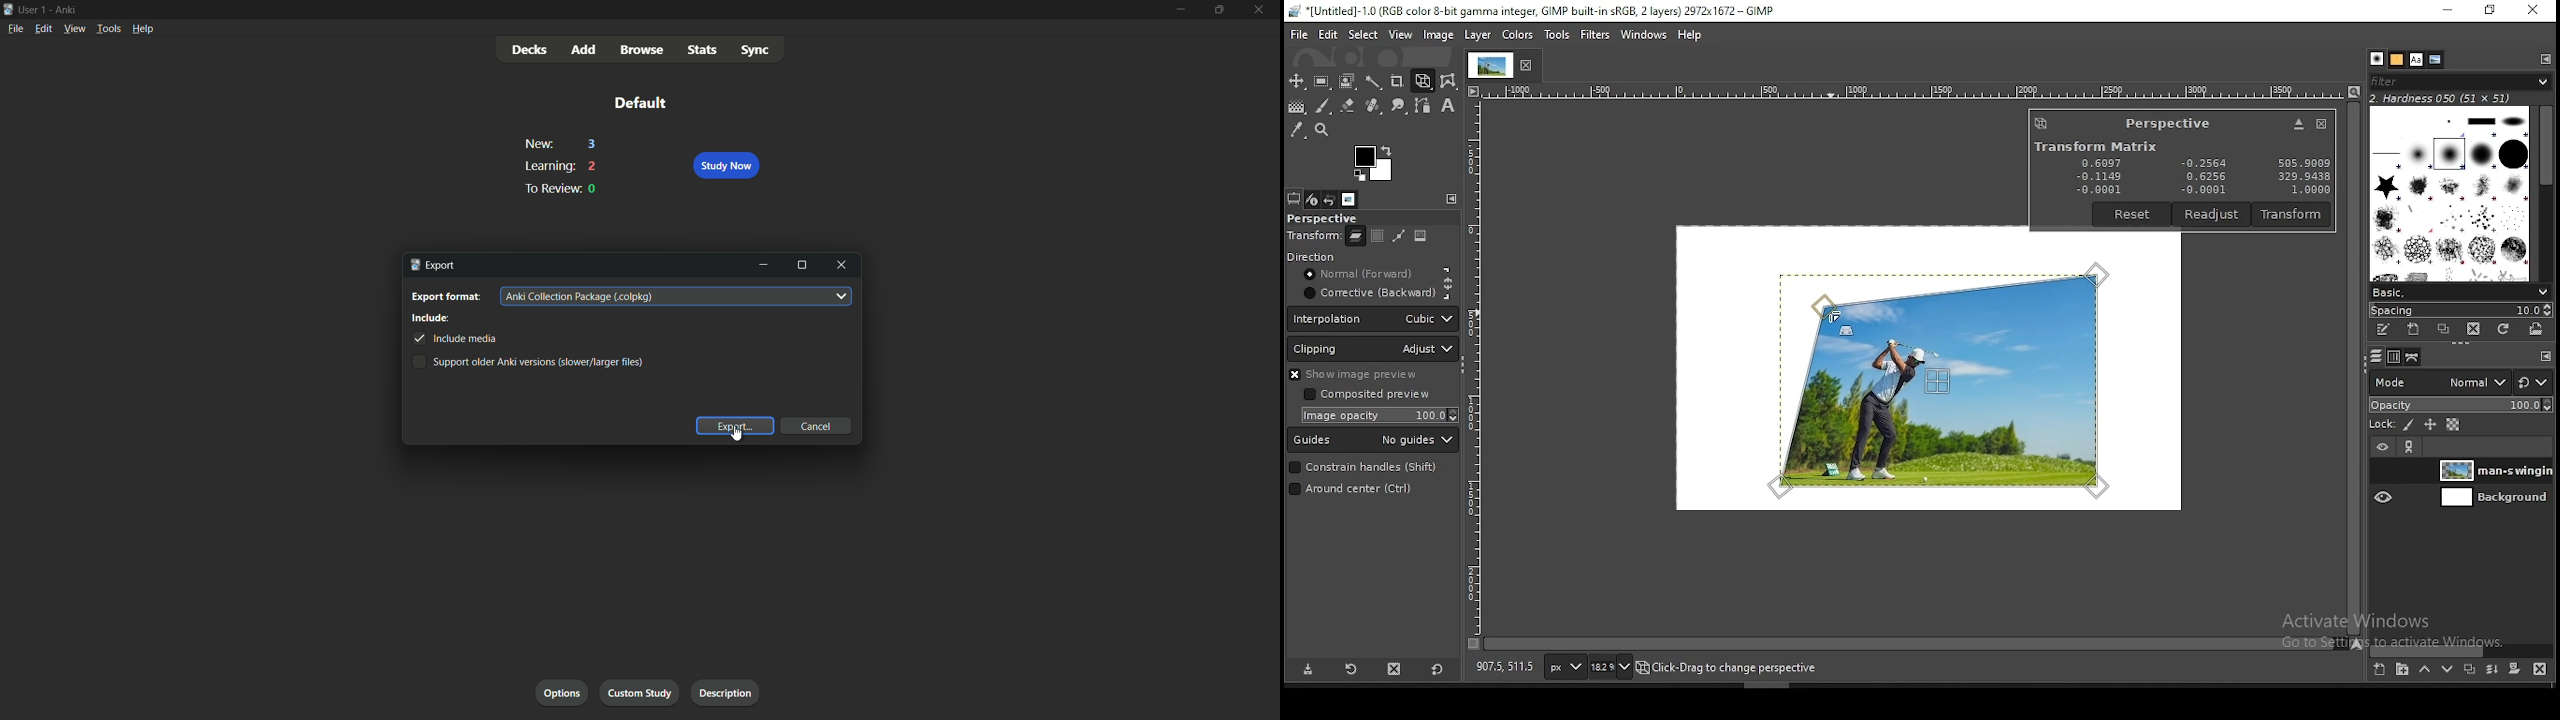 This screenshot has width=2576, height=728. What do you see at coordinates (2443, 330) in the screenshot?
I see `duplicate brush` at bounding box center [2443, 330].